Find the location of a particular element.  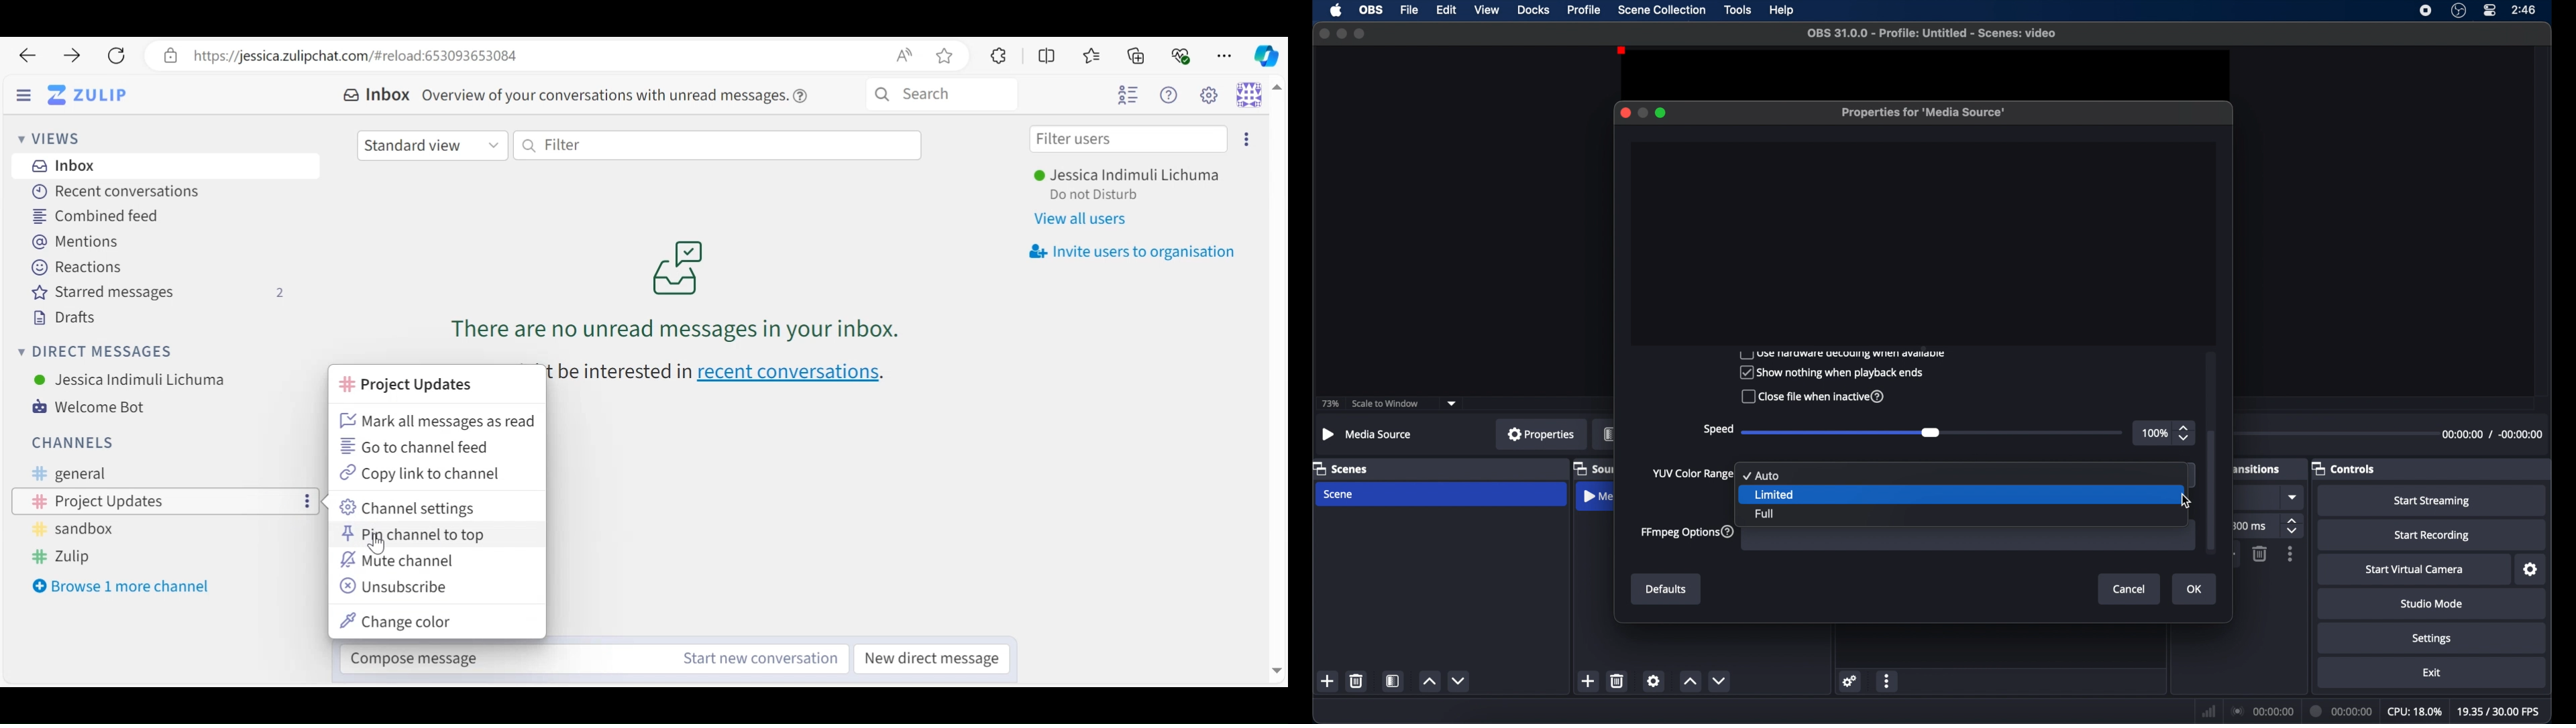

Go to channel feed is located at coordinates (436, 446).